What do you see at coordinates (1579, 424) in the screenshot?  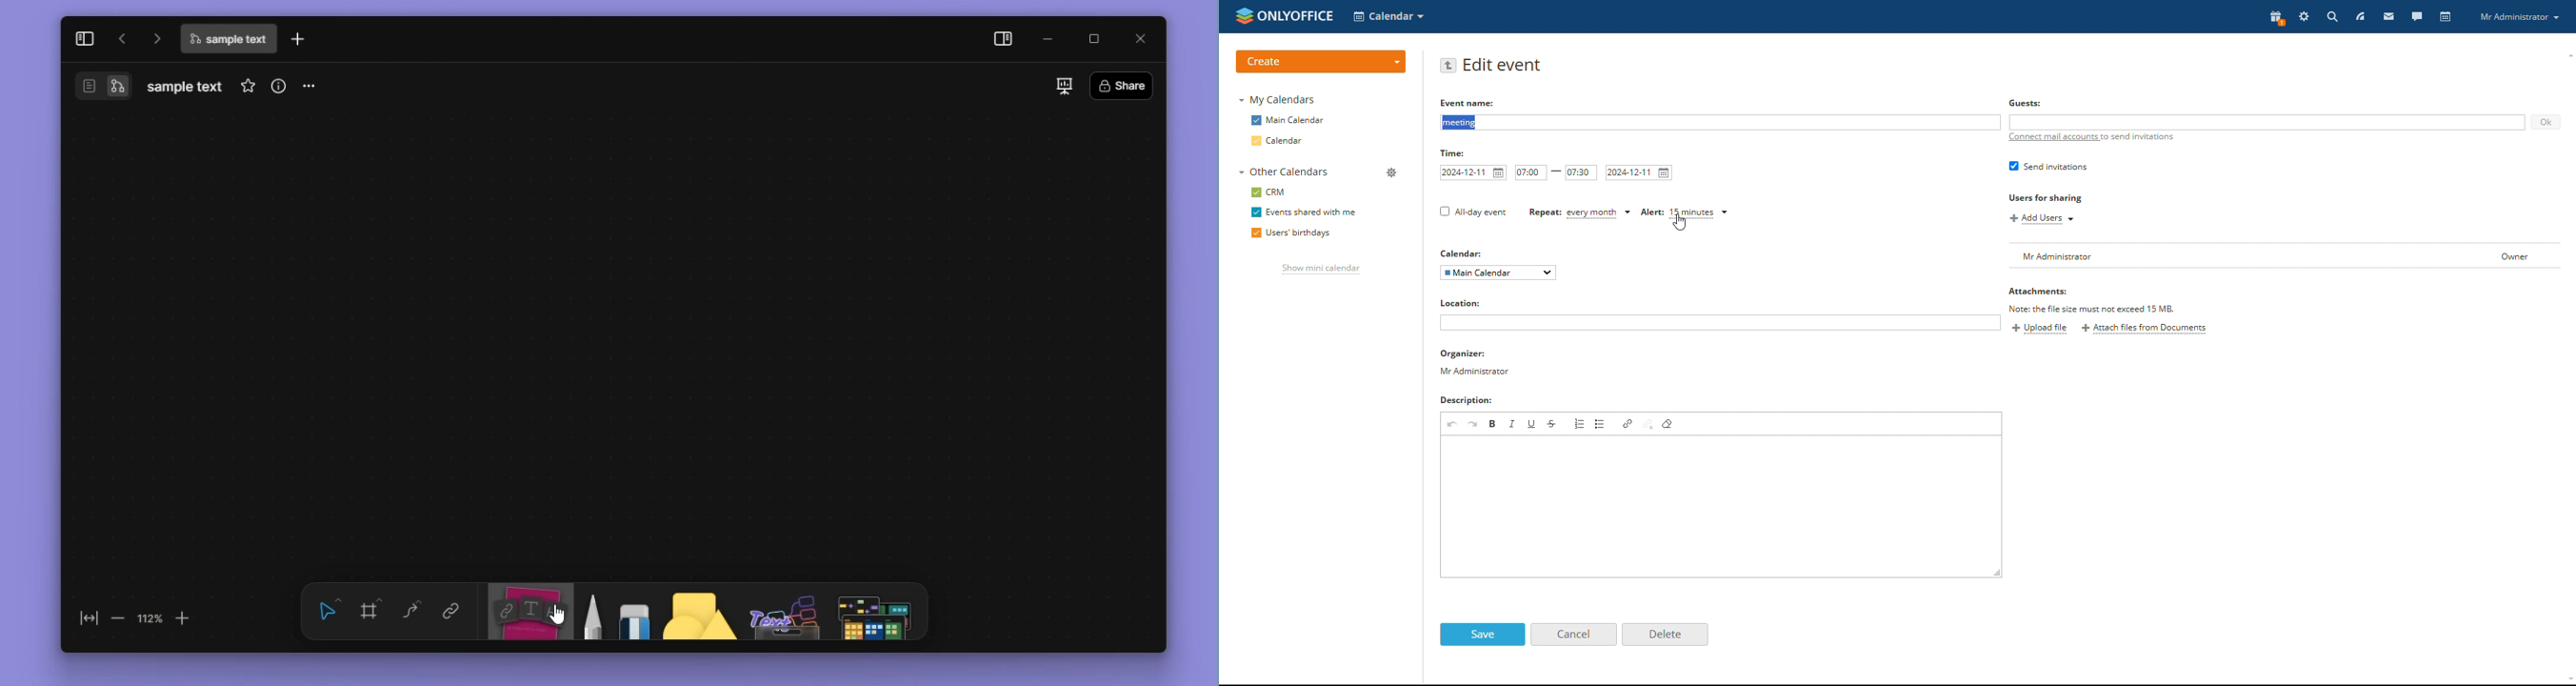 I see `insert/remove numbered list` at bounding box center [1579, 424].